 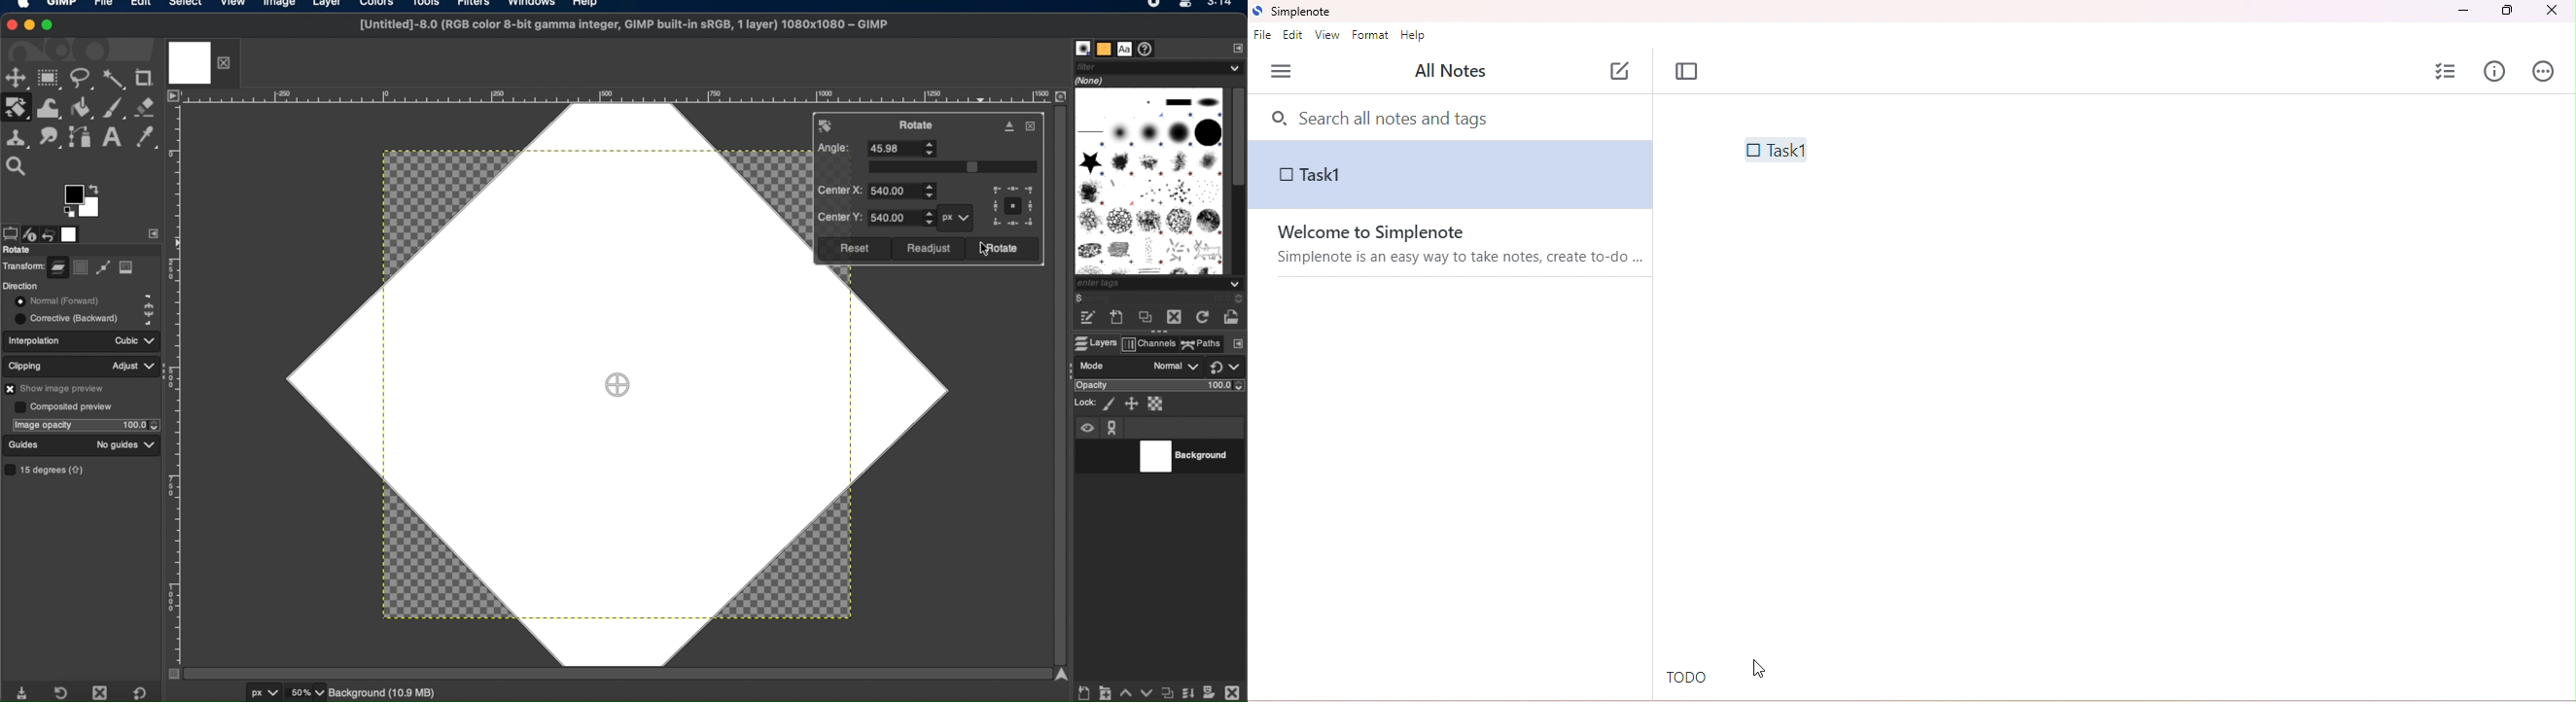 I want to click on GIMP, so click(x=63, y=5).